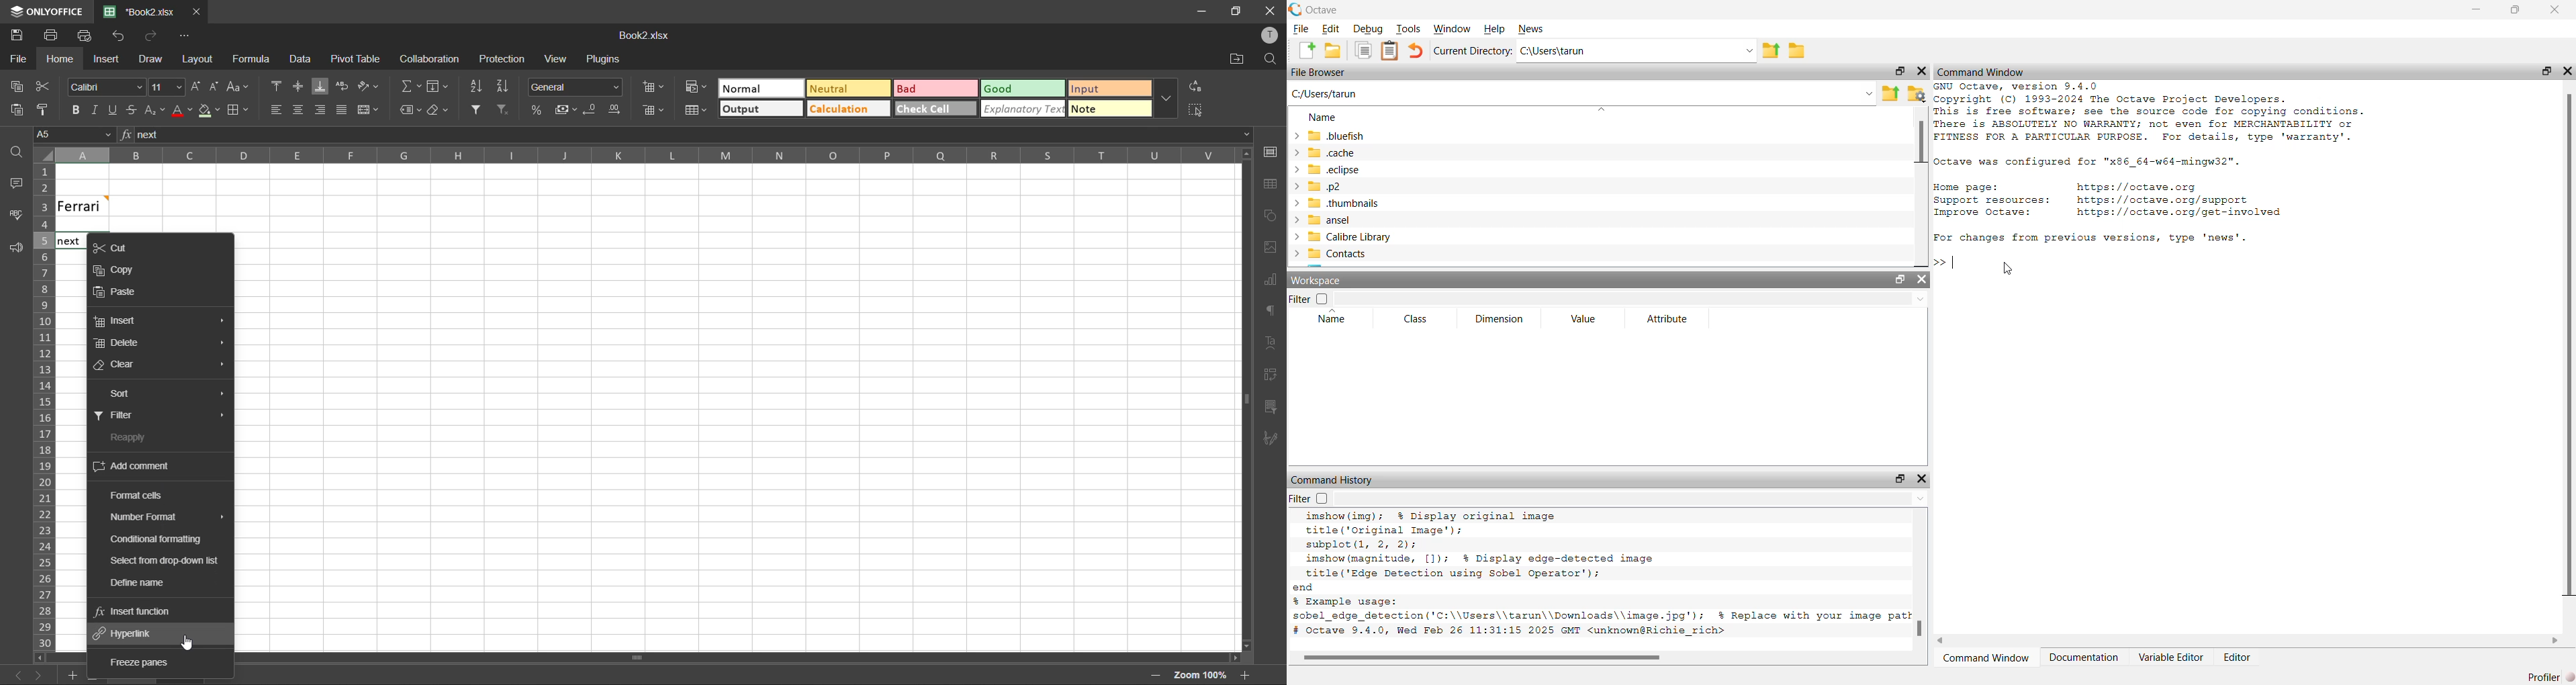 This screenshot has height=700, width=2576. I want to click on C\Users\tarun v, so click(1635, 51).